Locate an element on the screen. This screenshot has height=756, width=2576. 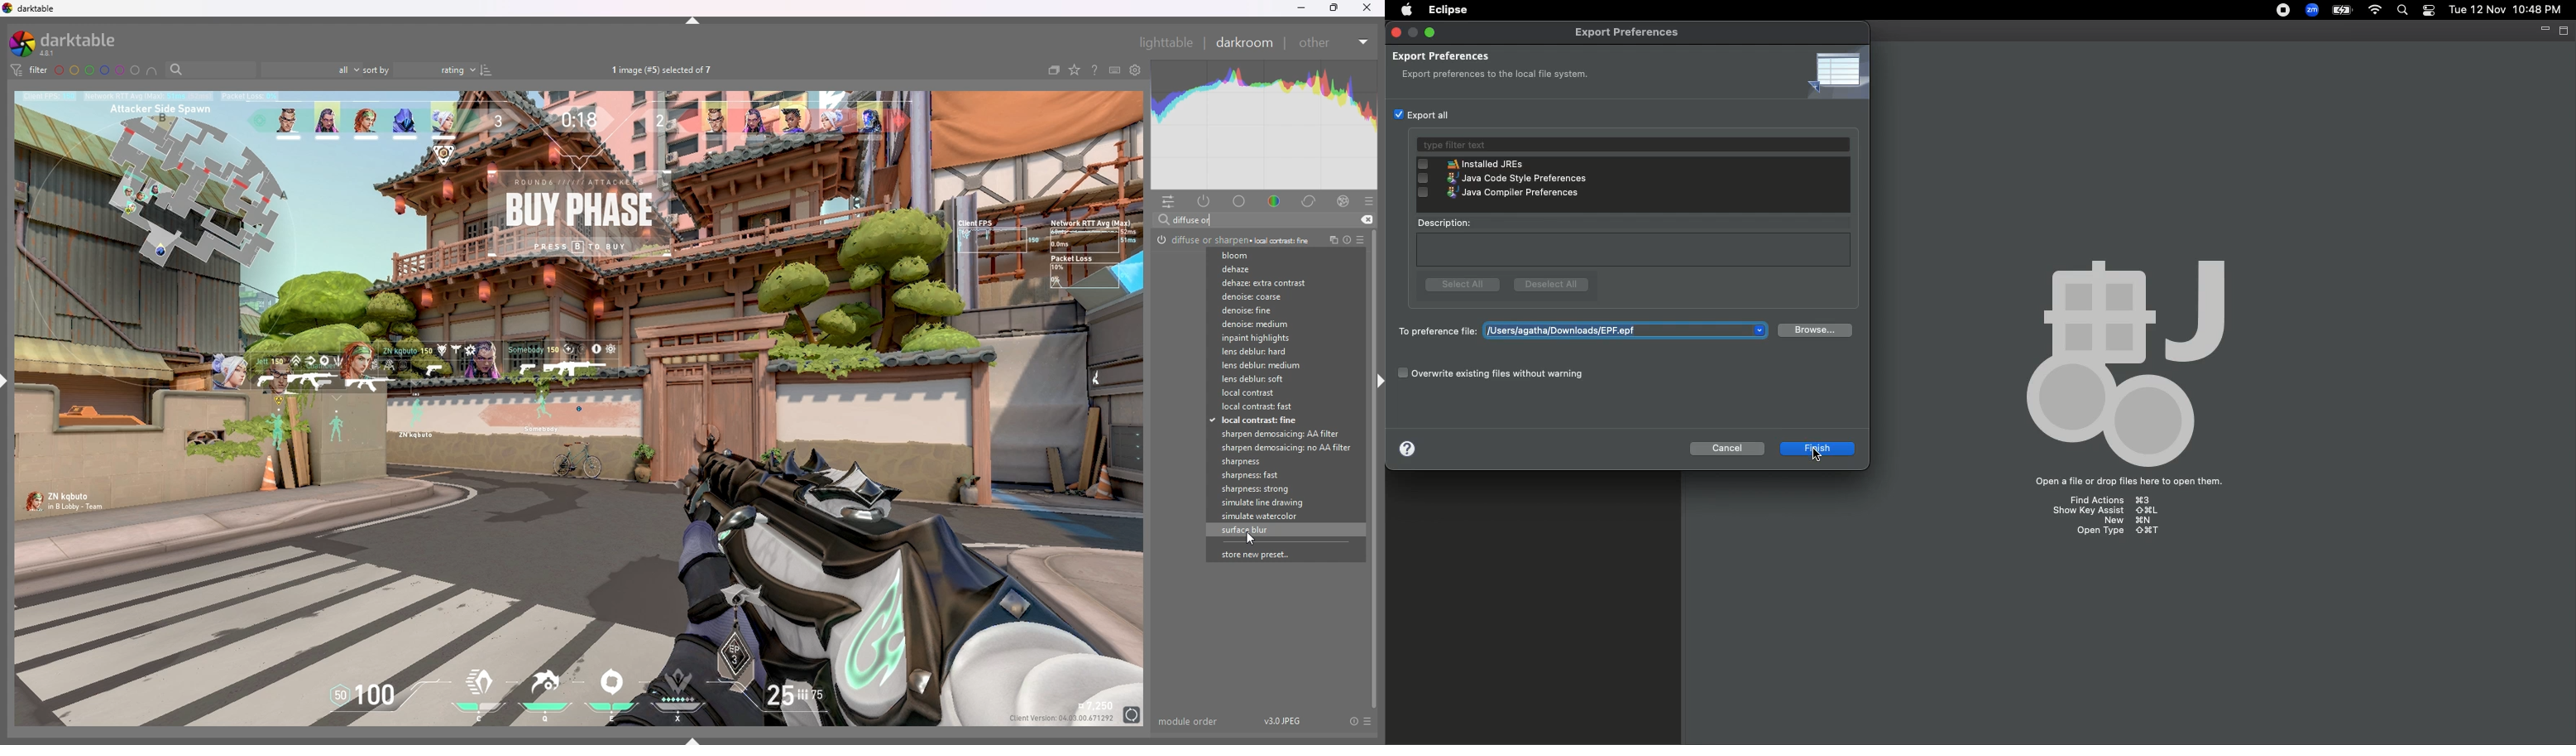
sharpness fast is located at coordinates (1283, 475).